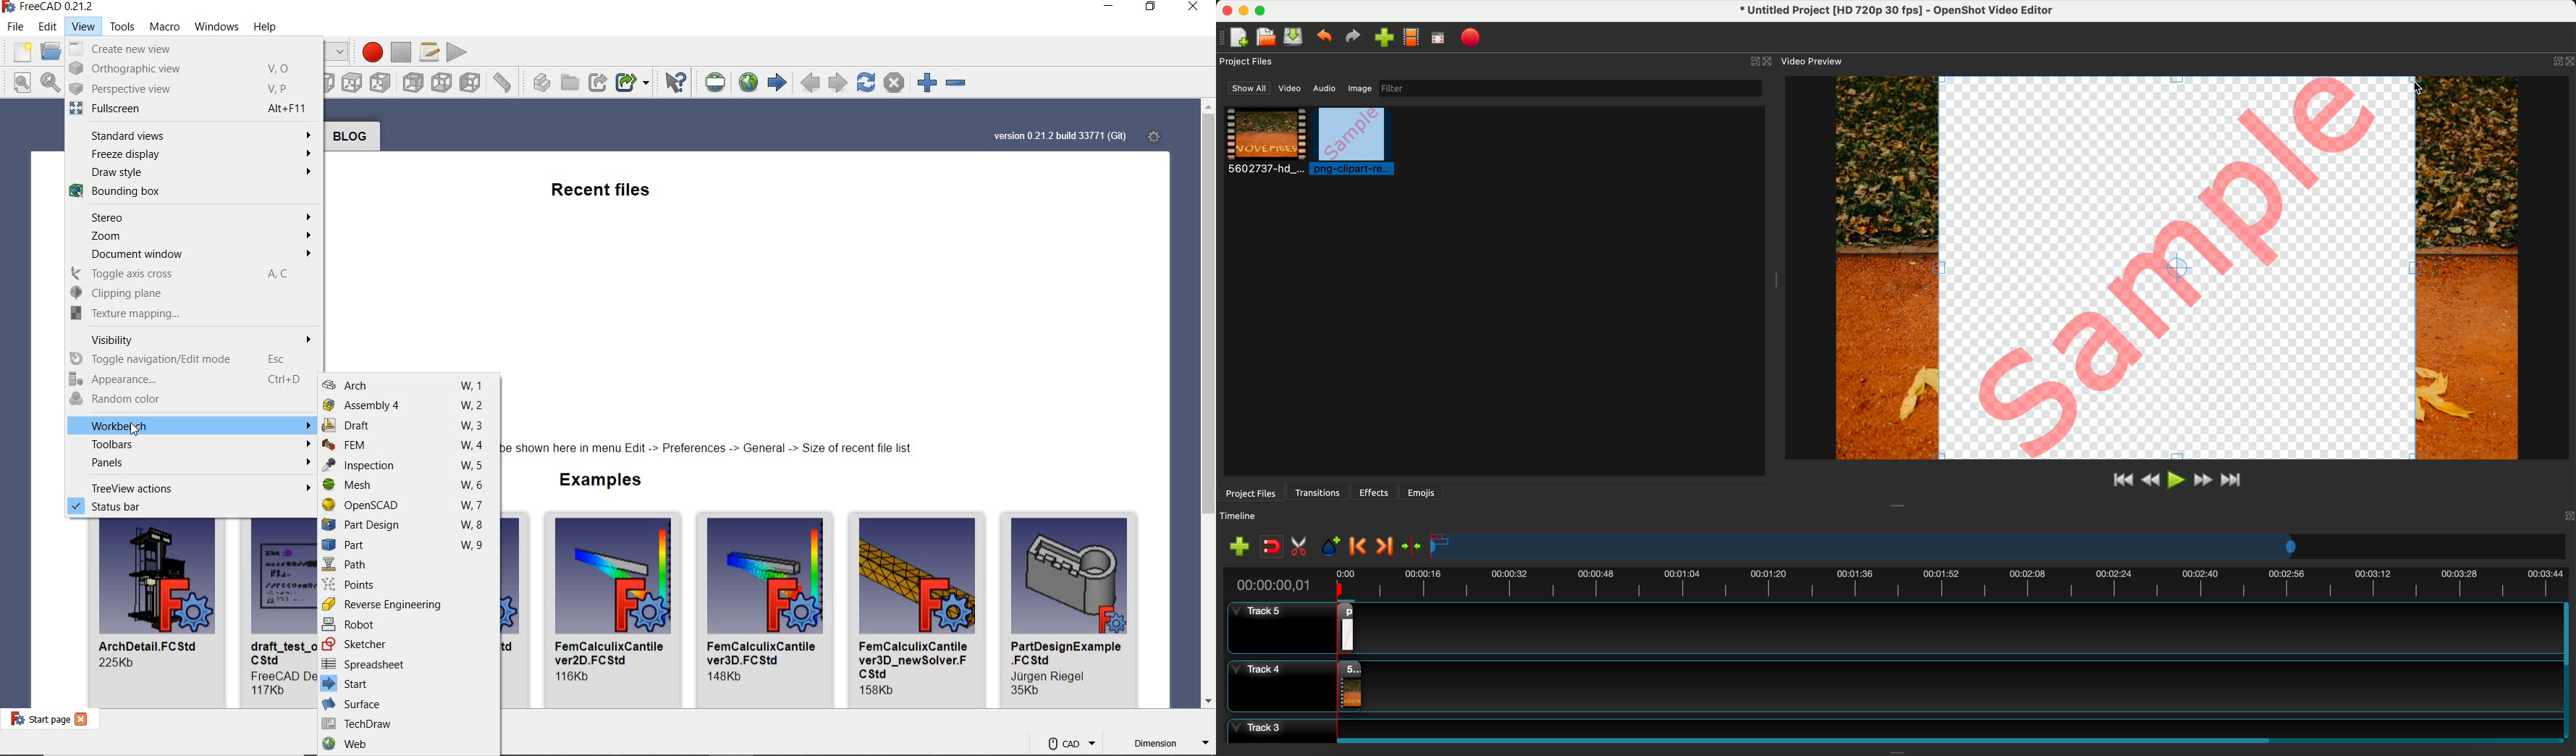 The image size is (2576, 756). What do you see at coordinates (1235, 37) in the screenshot?
I see `new file` at bounding box center [1235, 37].